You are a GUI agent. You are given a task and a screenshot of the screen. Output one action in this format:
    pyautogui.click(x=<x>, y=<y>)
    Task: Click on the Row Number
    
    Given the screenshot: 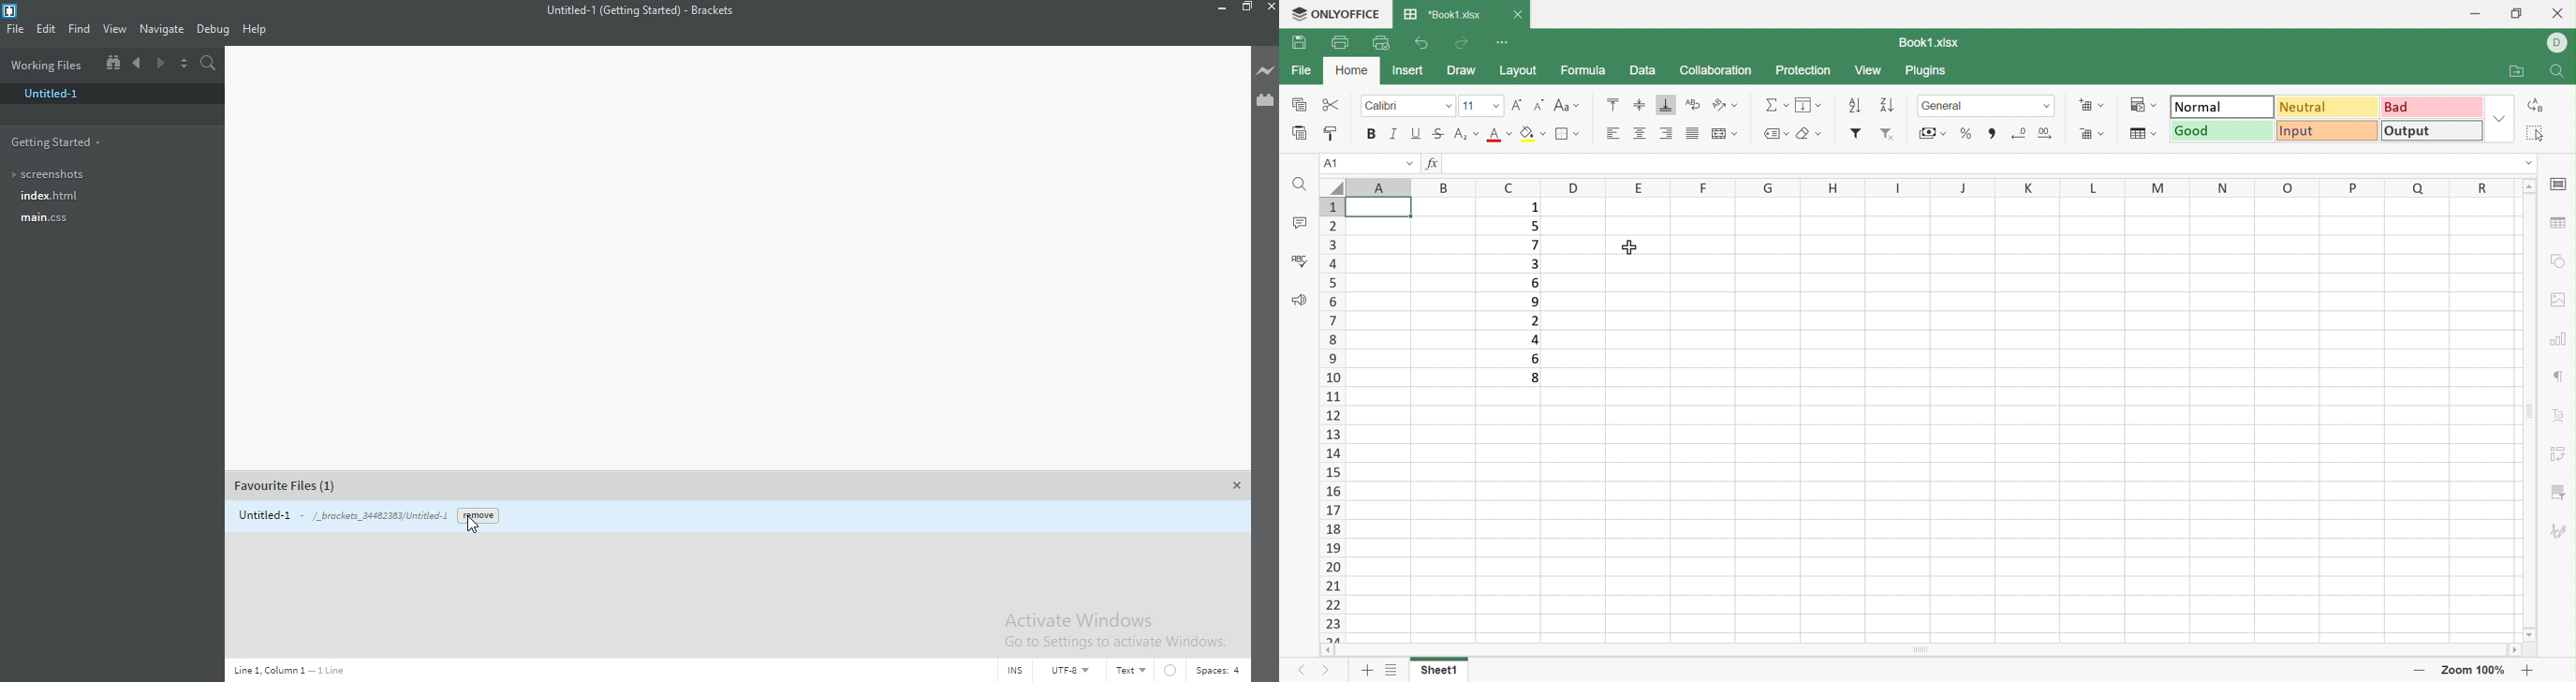 What is the action you would take?
    pyautogui.click(x=1333, y=419)
    